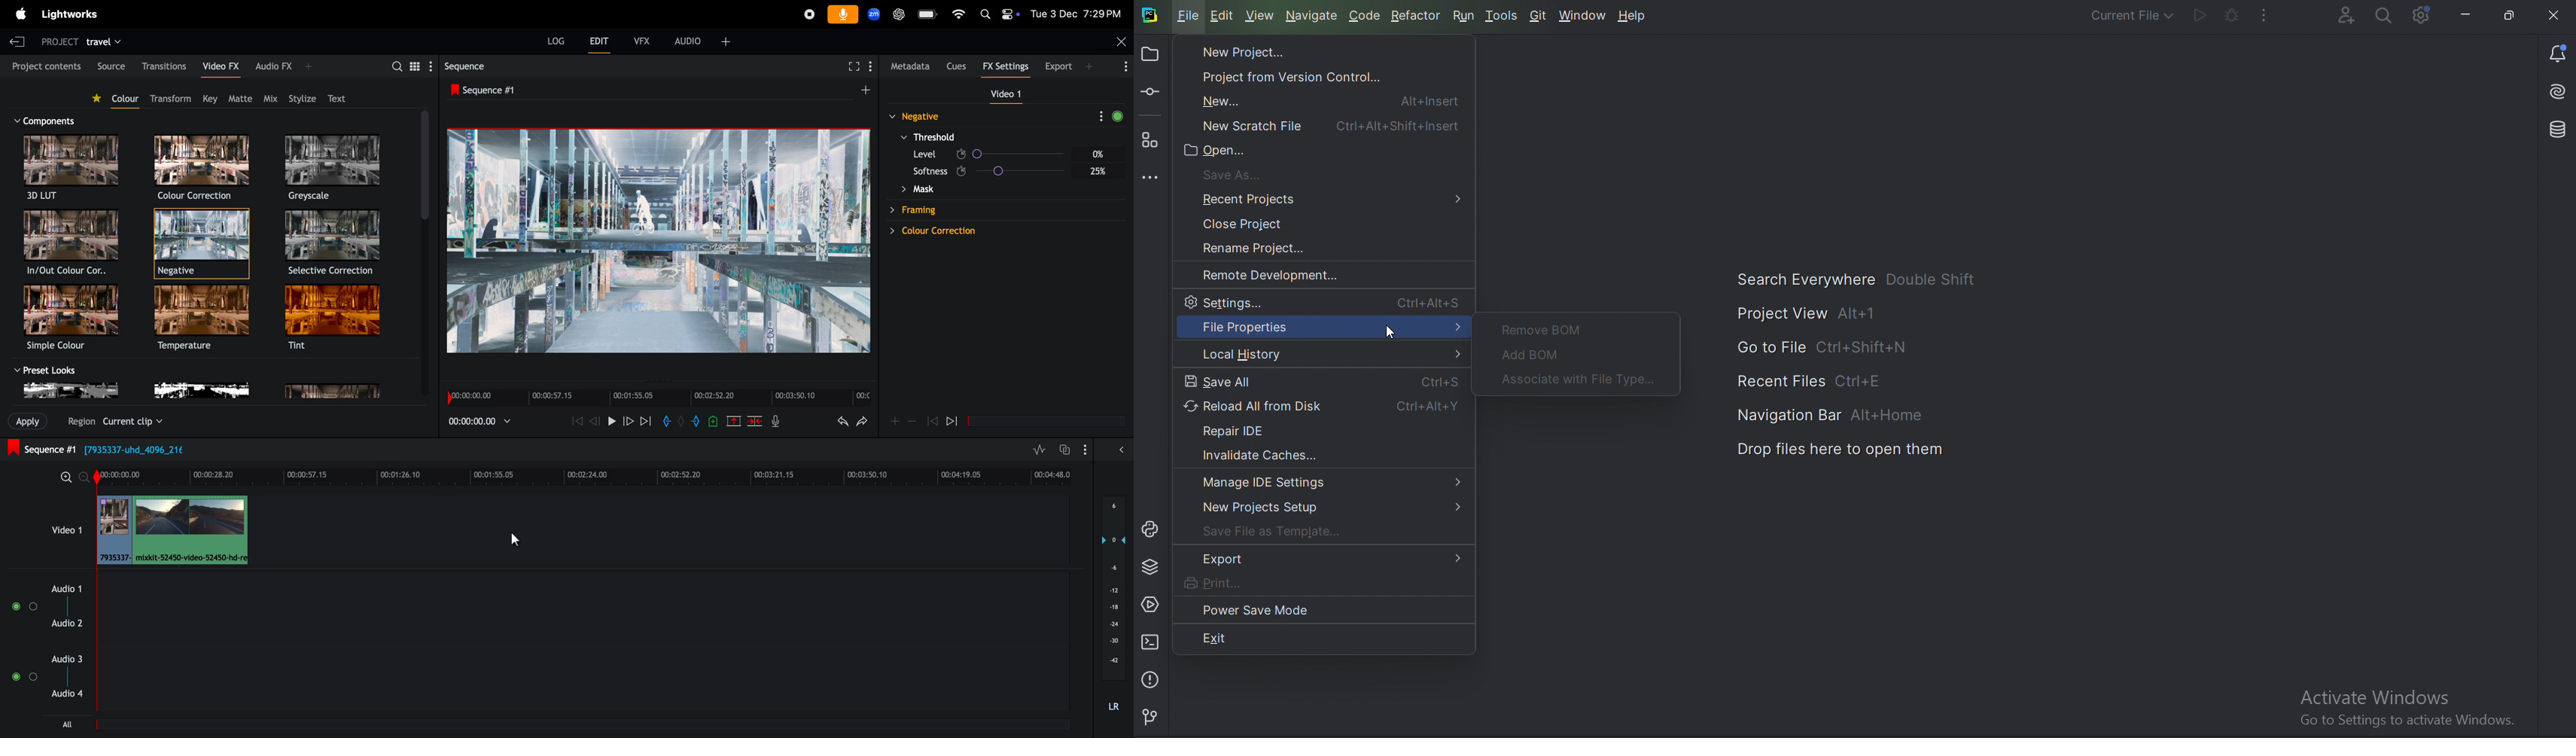 This screenshot has width=2576, height=756. What do you see at coordinates (270, 98) in the screenshot?
I see `Mix` at bounding box center [270, 98].